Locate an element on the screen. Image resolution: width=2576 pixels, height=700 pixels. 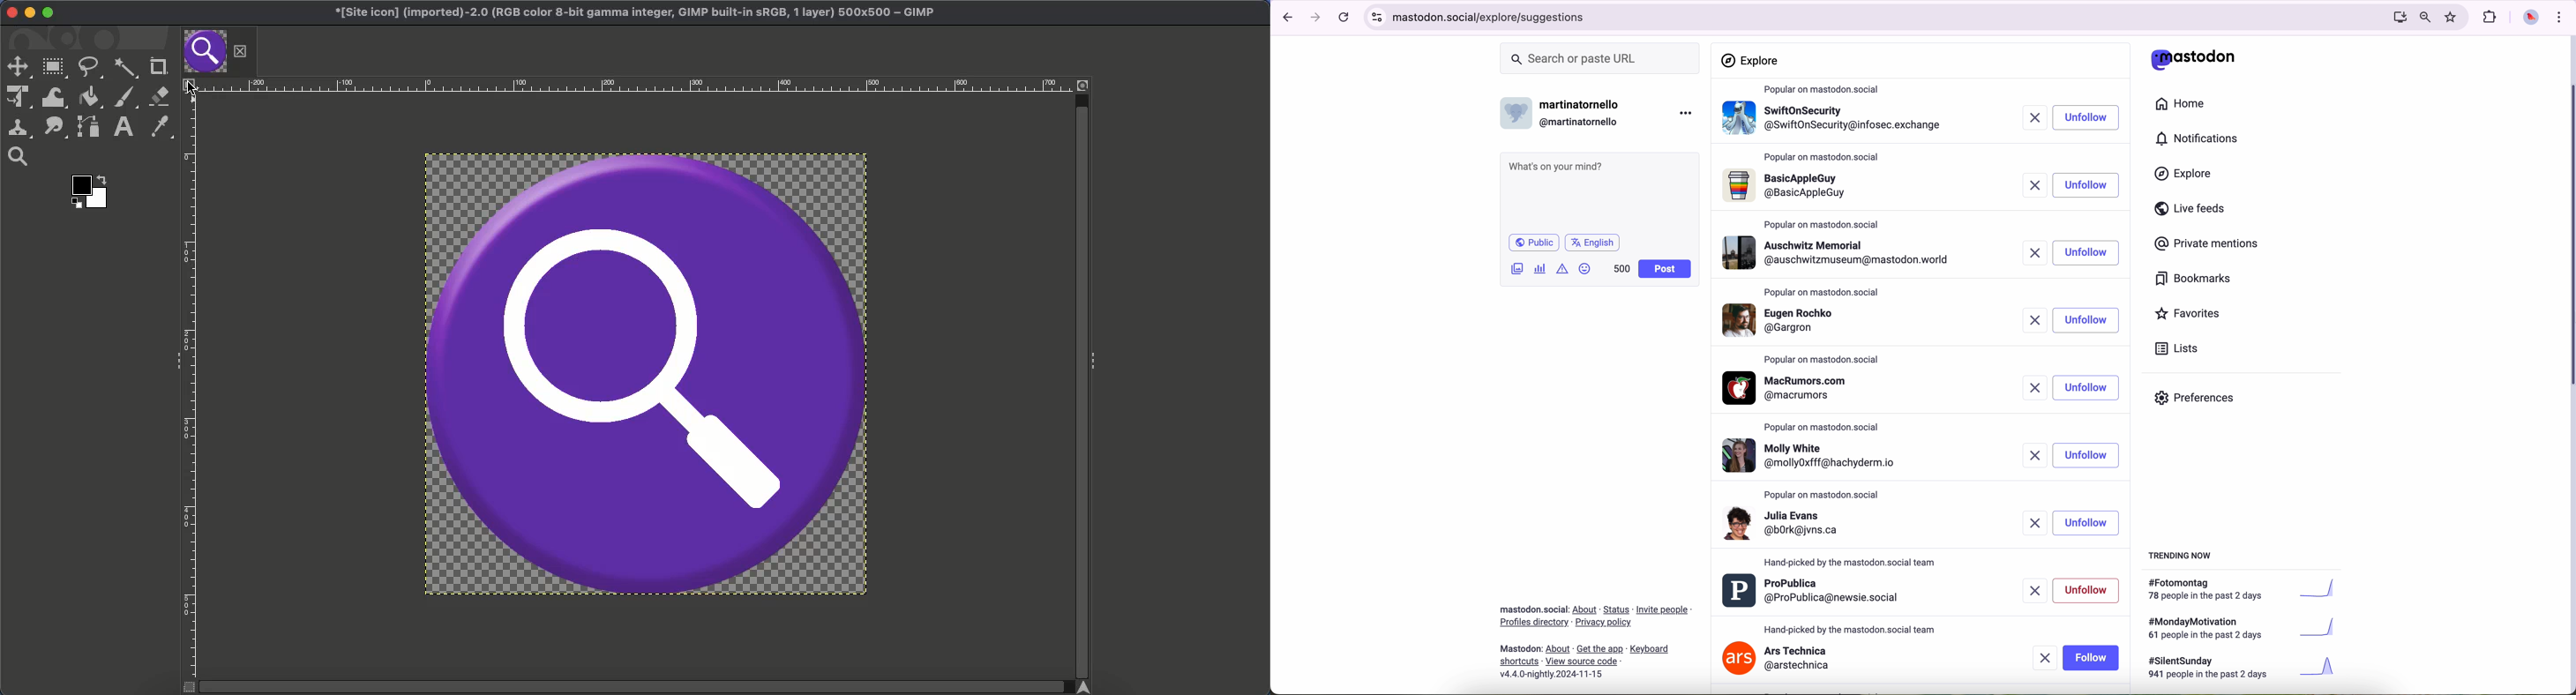
remove is located at coordinates (2030, 321).